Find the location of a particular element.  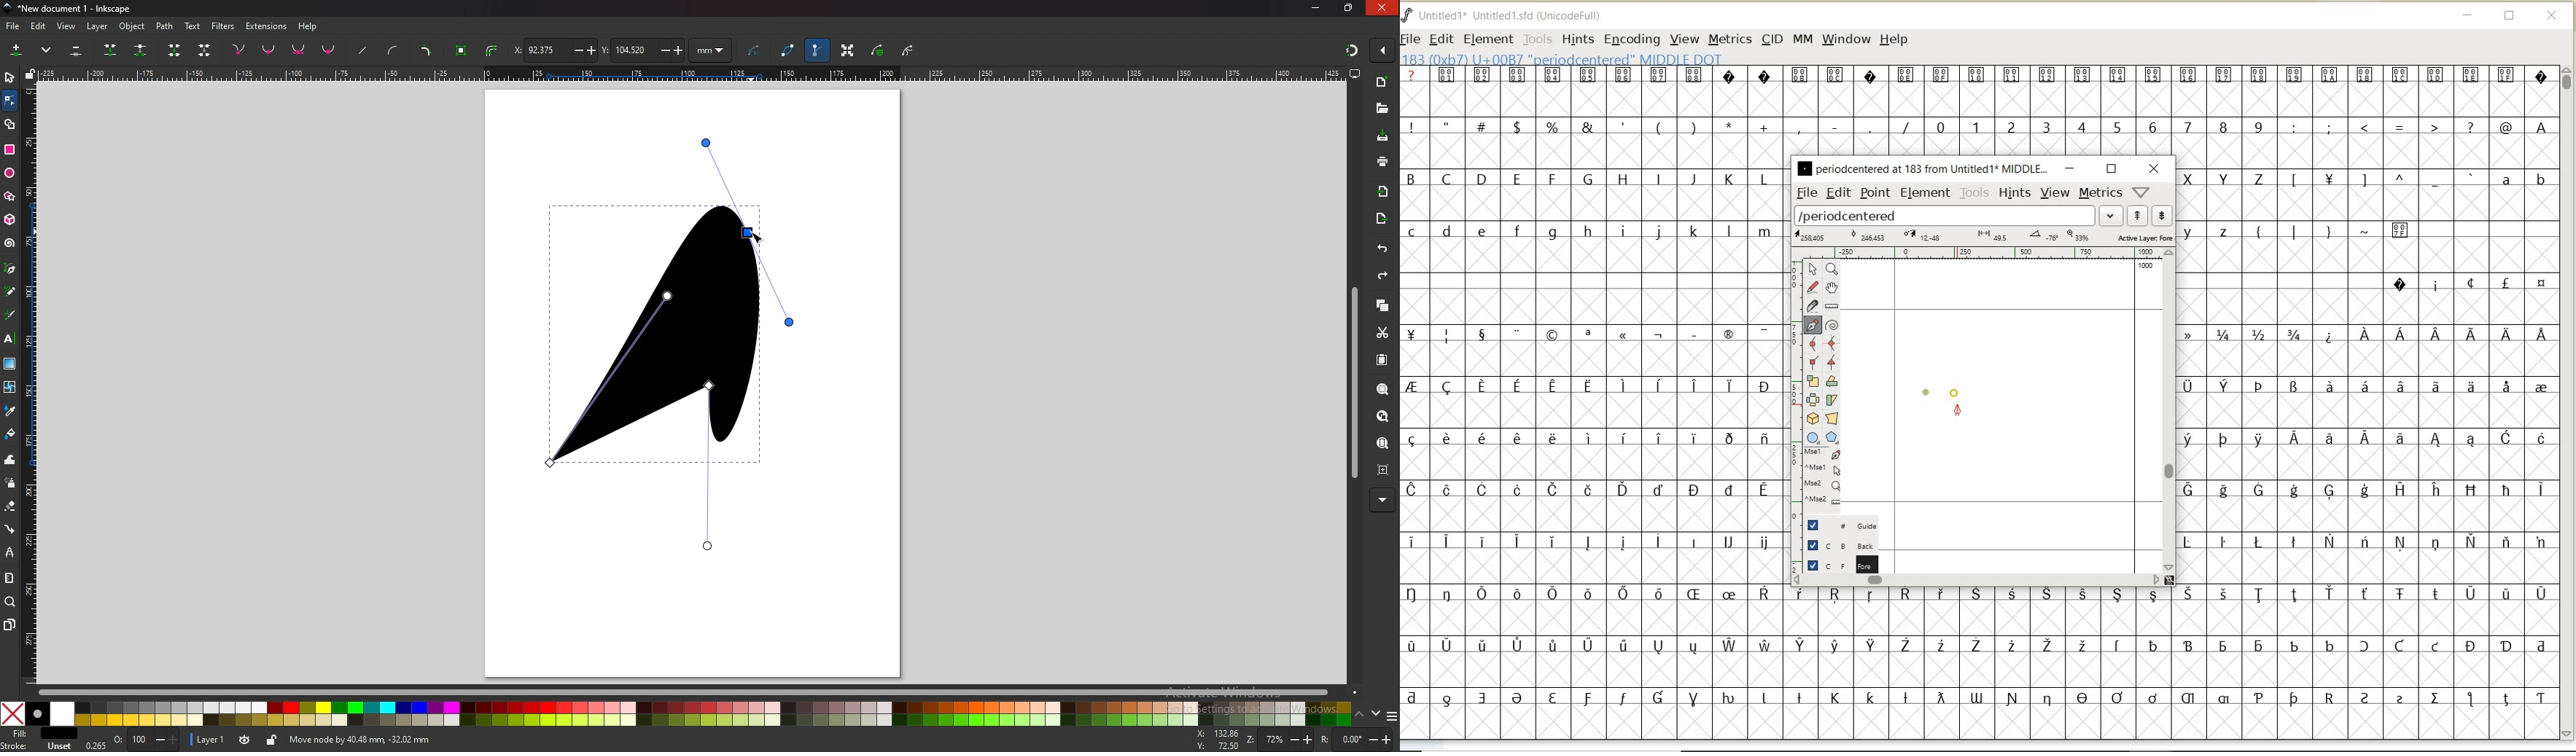

draw a freehand curve is located at coordinates (1812, 285).